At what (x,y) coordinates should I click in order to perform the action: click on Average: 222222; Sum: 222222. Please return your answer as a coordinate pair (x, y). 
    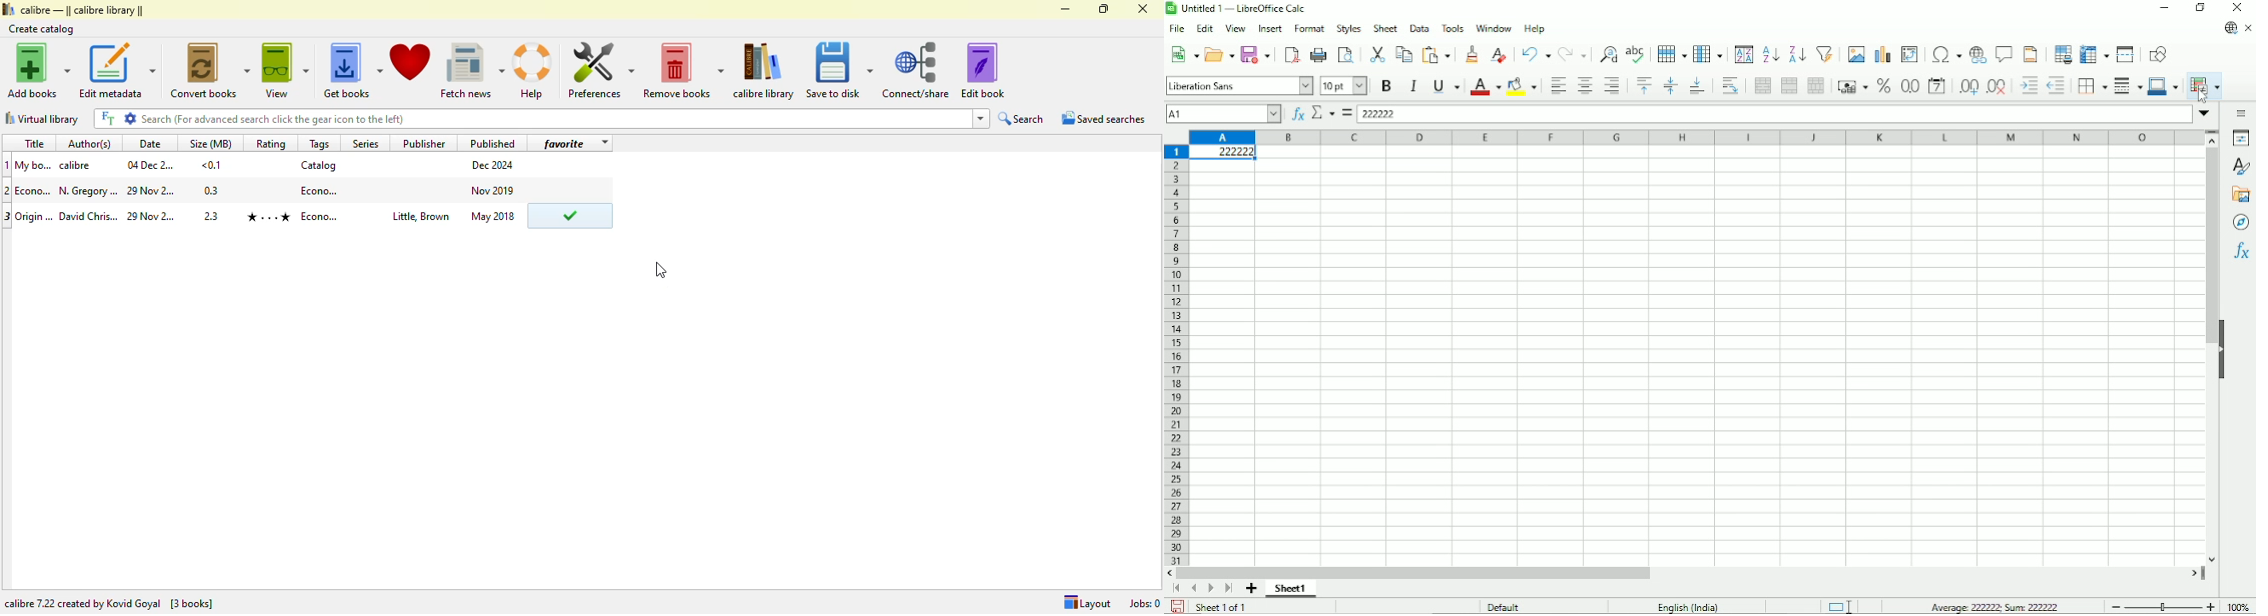
    Looking at the image, I should click on (1992, 606).